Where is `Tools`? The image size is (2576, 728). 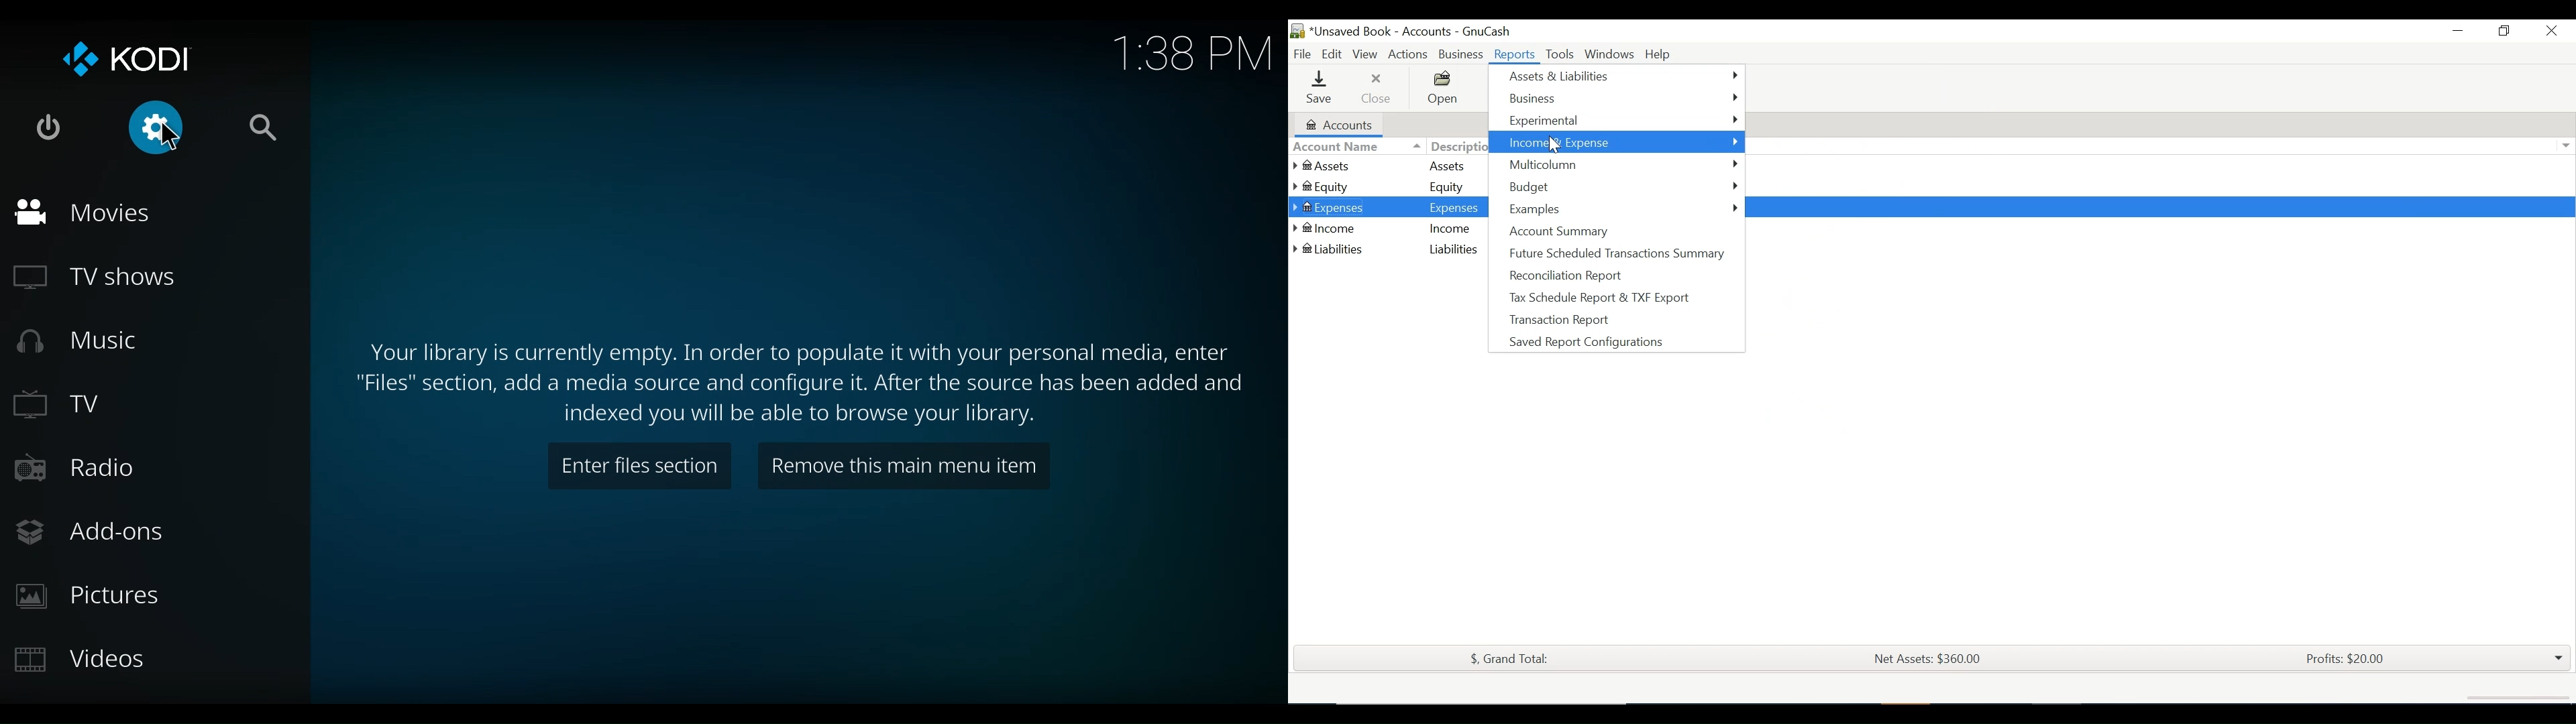 Tools is located at coordinates (1556, 54).